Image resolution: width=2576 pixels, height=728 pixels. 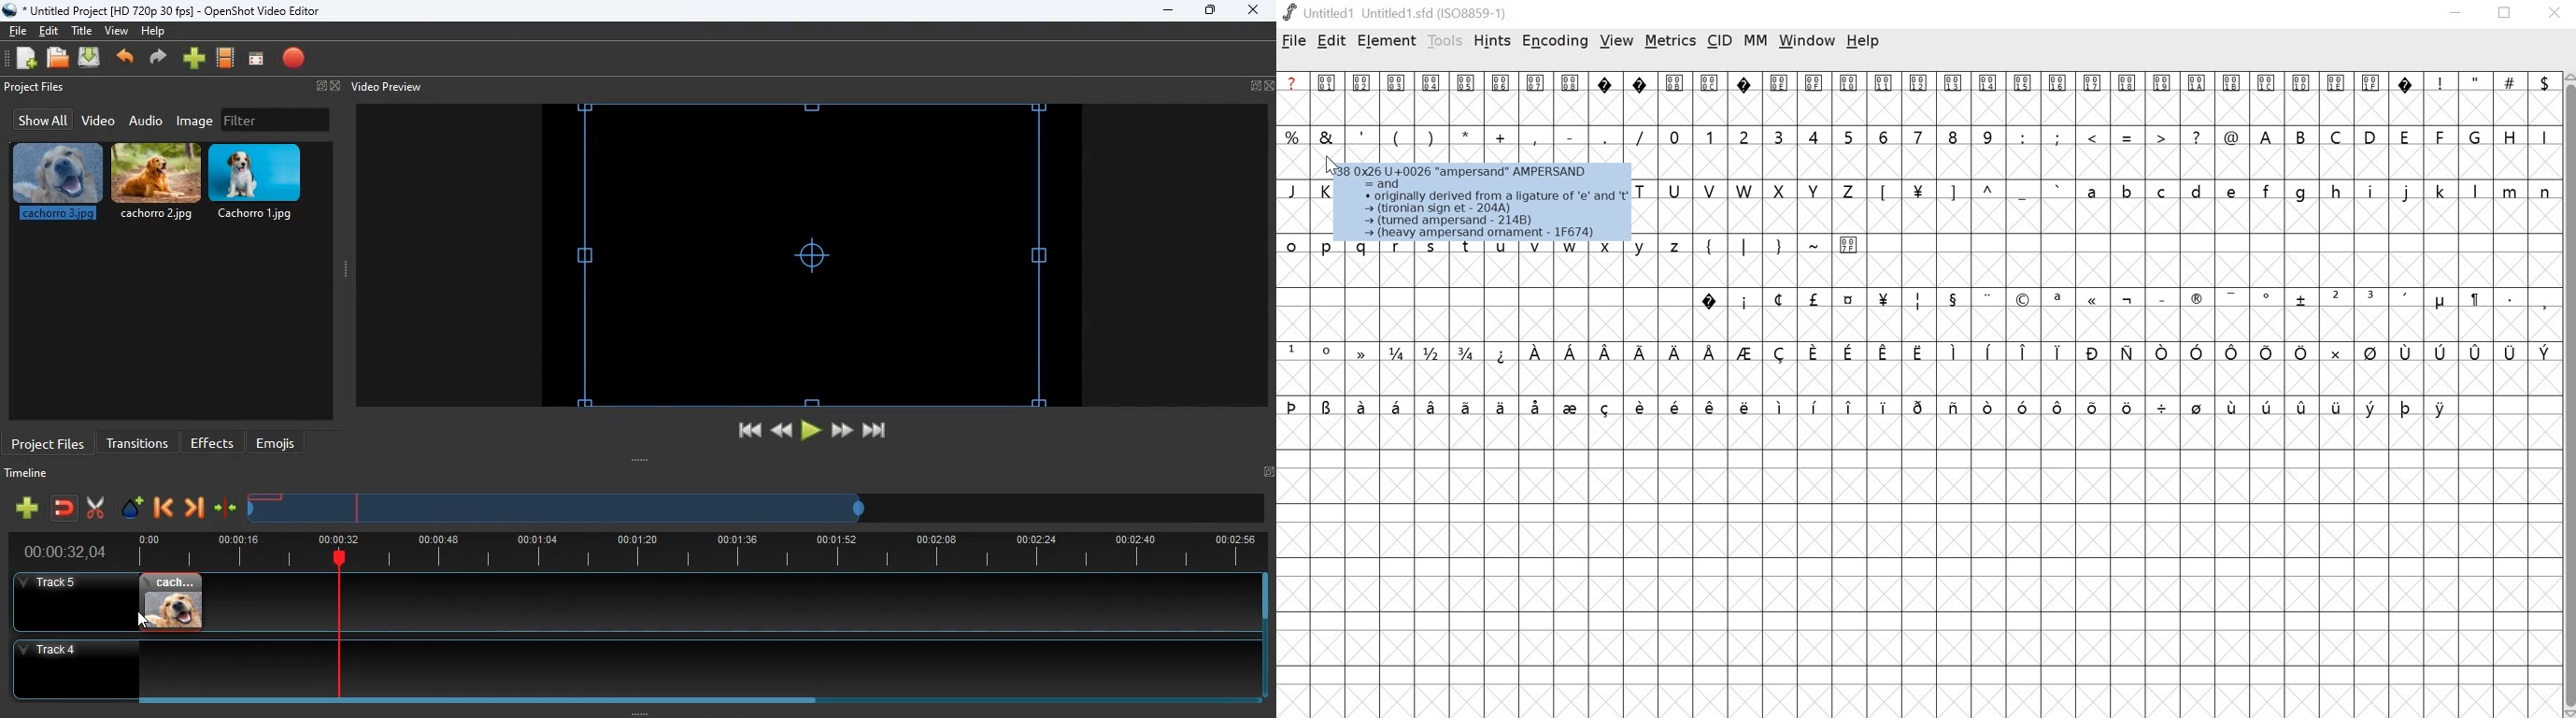 I want to click on symbol, so click(x=1916, y=302).